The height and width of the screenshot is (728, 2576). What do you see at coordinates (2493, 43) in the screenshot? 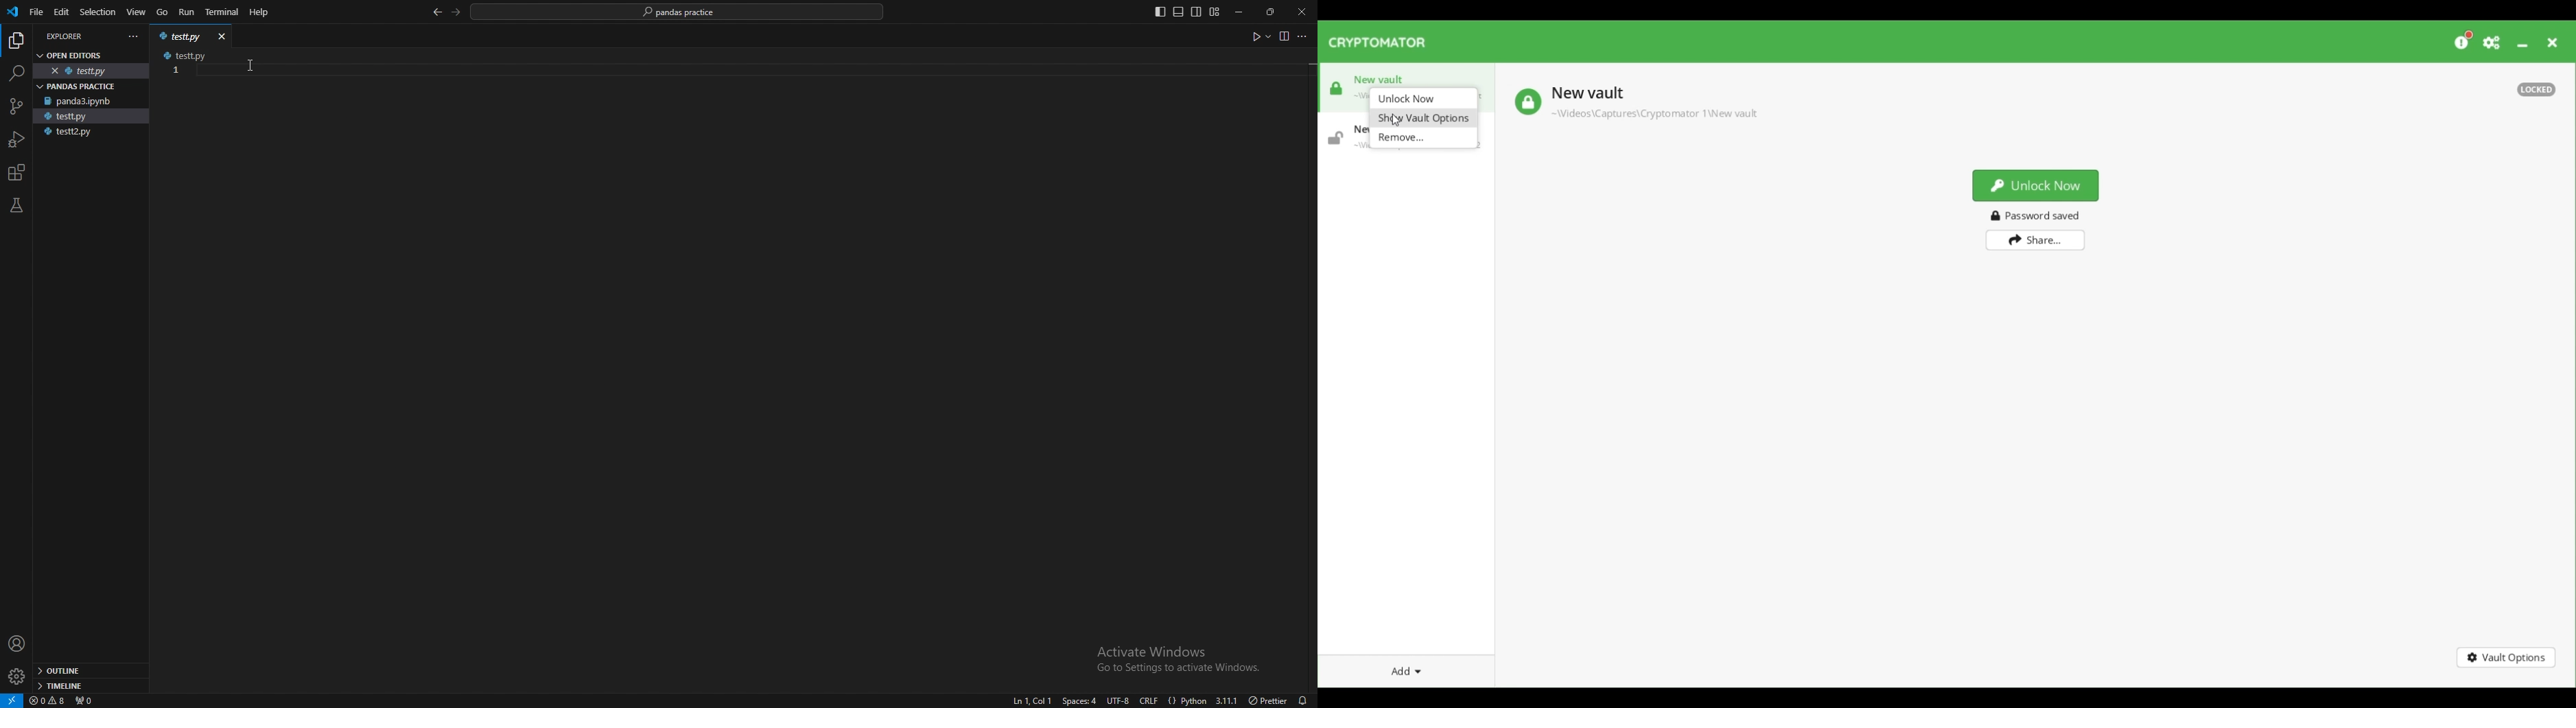
I see `Preferences` at bounding box center [2493, 43].